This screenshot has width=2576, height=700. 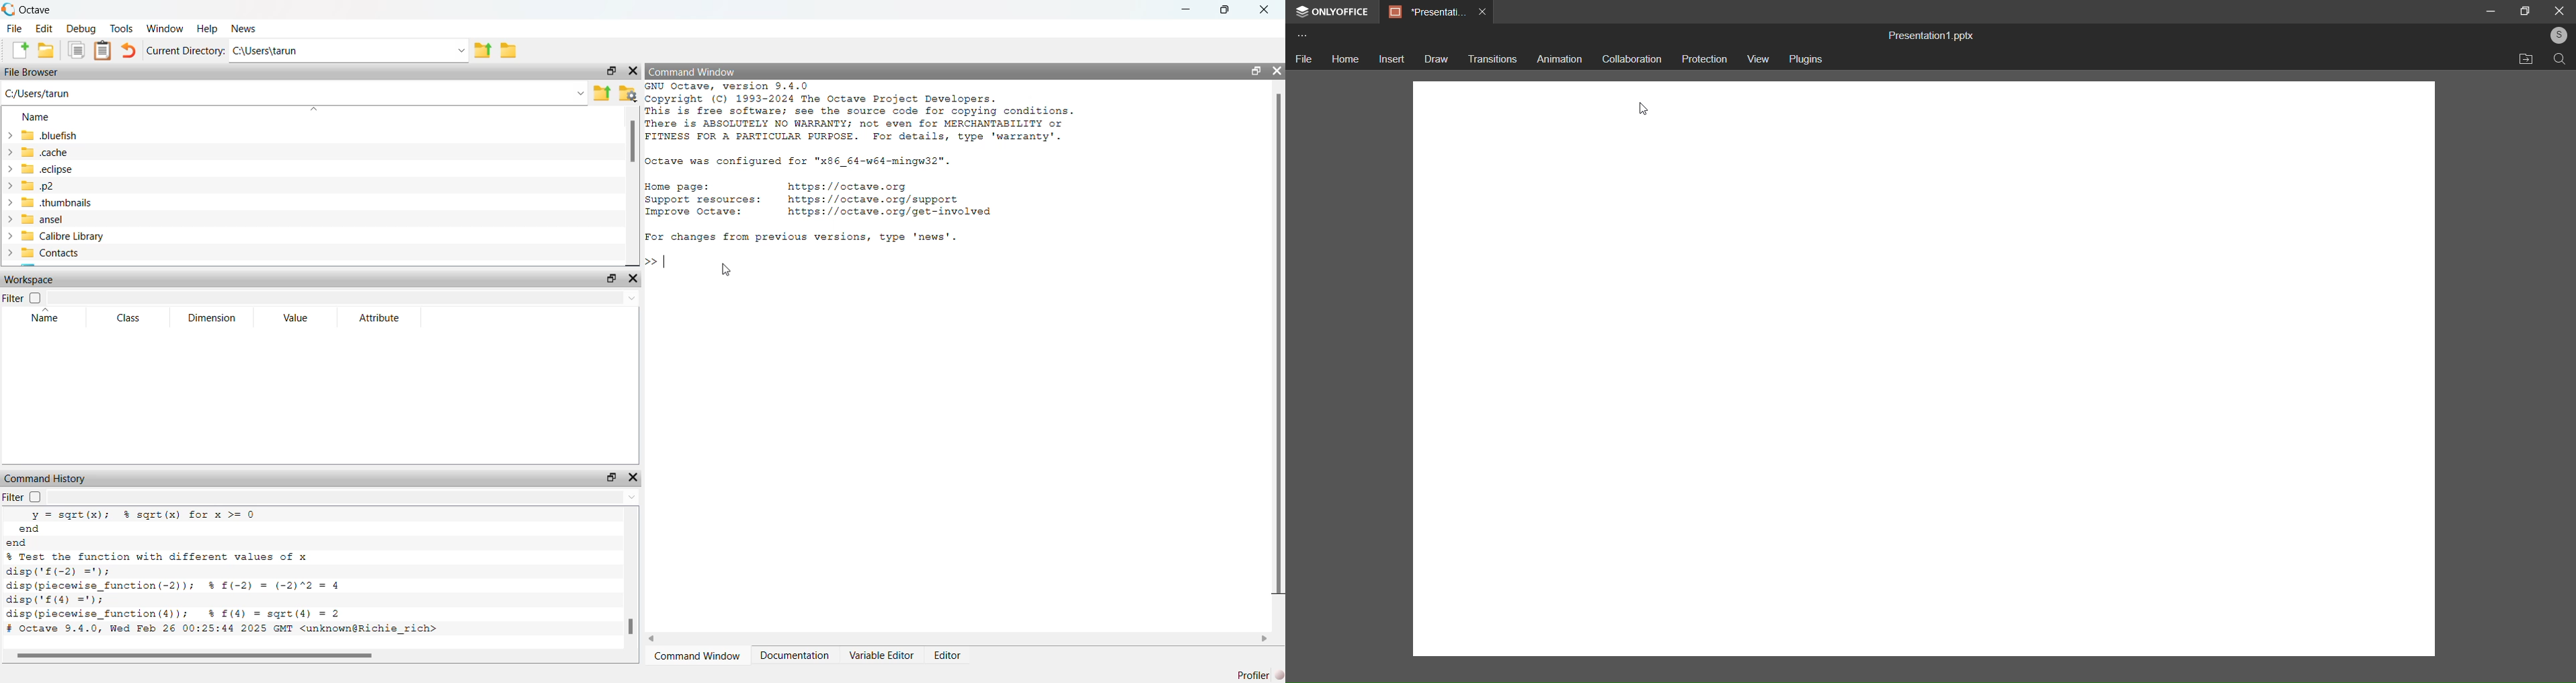 I want to click on Browse directories, so click(x=509, y=50).